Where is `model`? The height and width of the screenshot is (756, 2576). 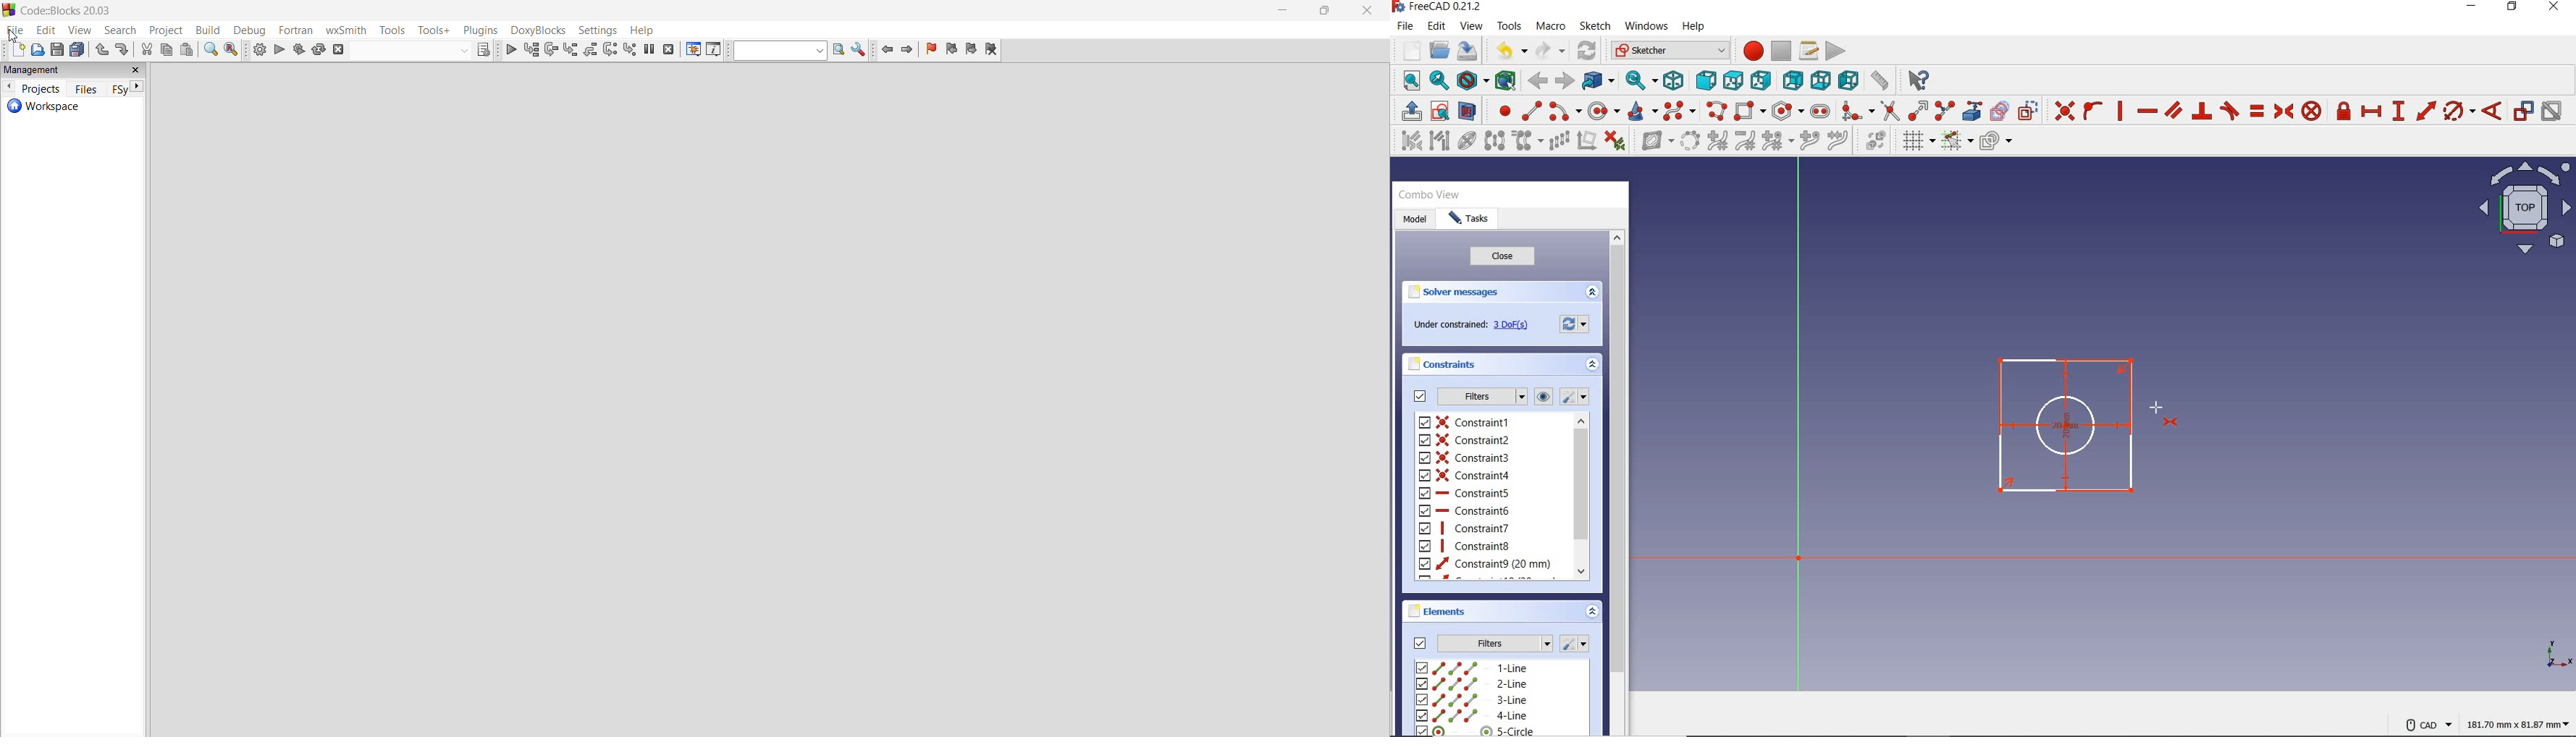
model is located at coordinates (1416, 222).